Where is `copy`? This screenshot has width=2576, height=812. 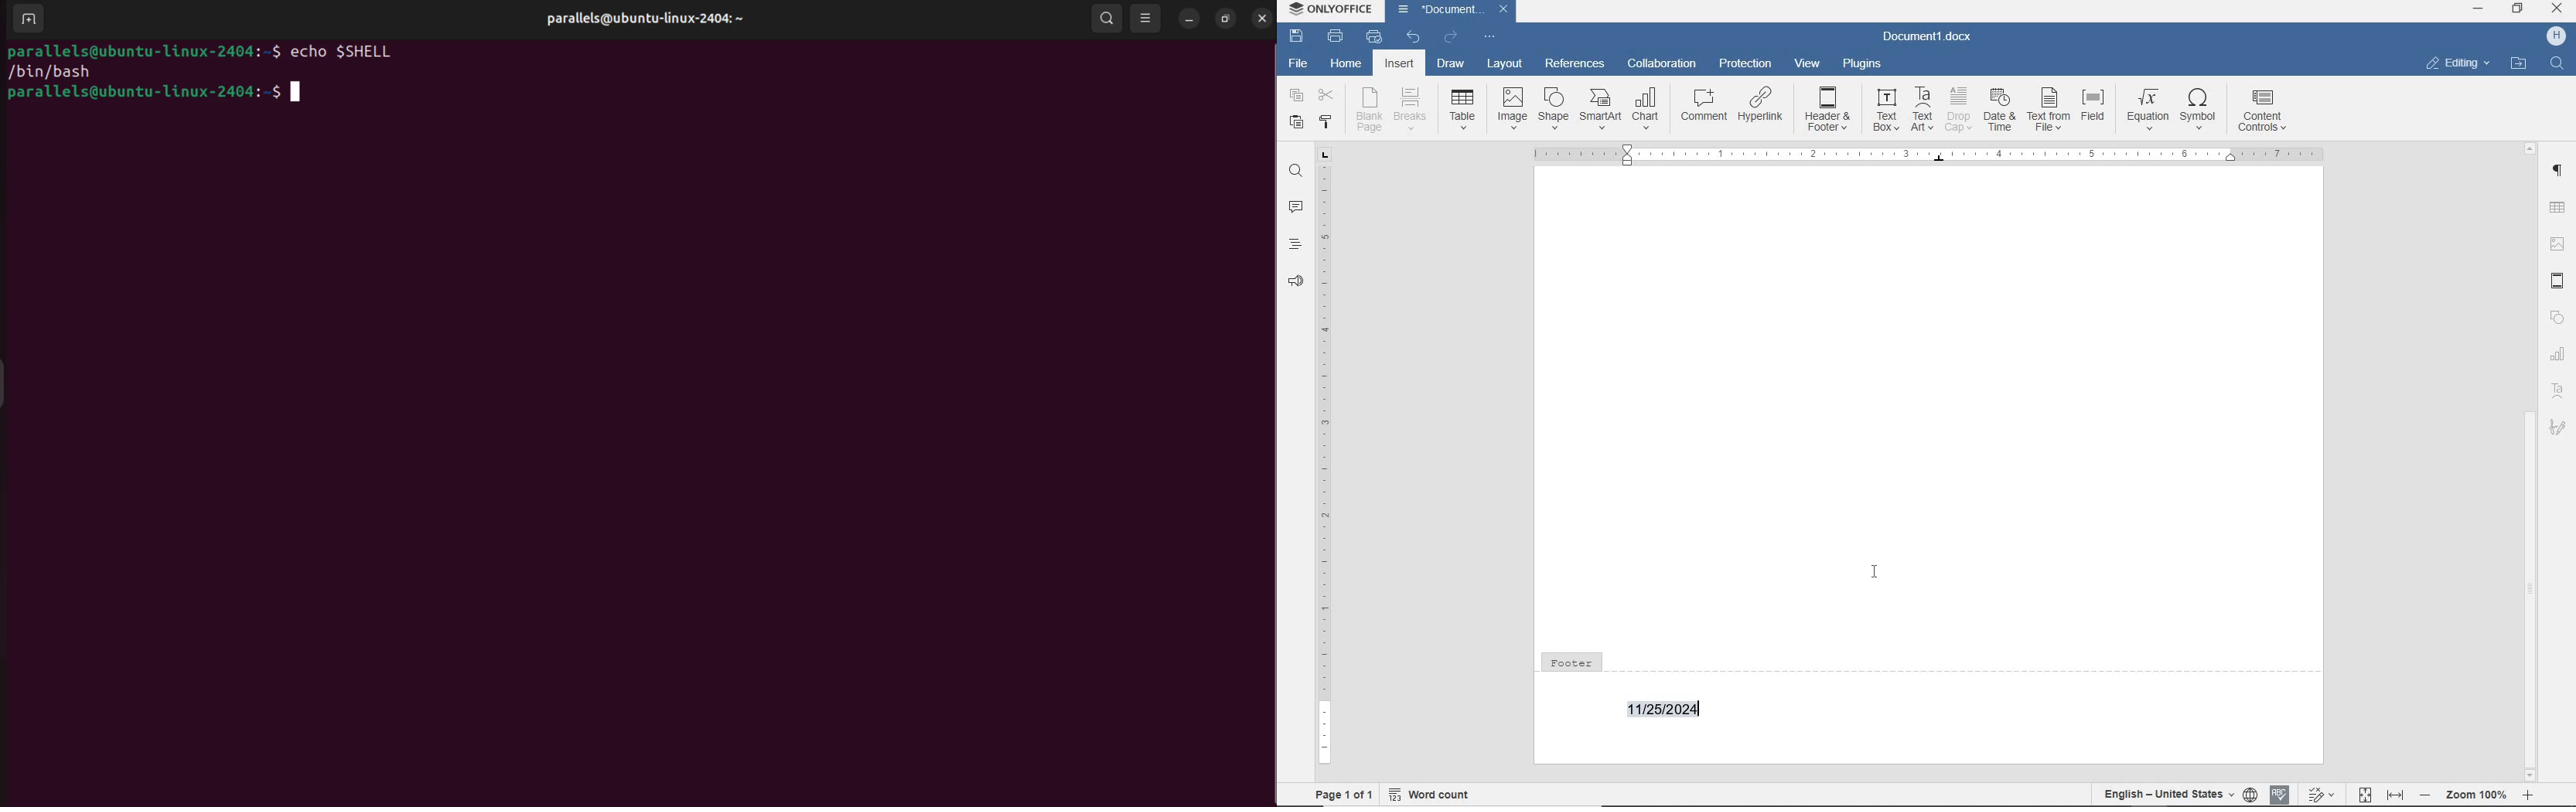
copy is located at coordinates (1297, 95).